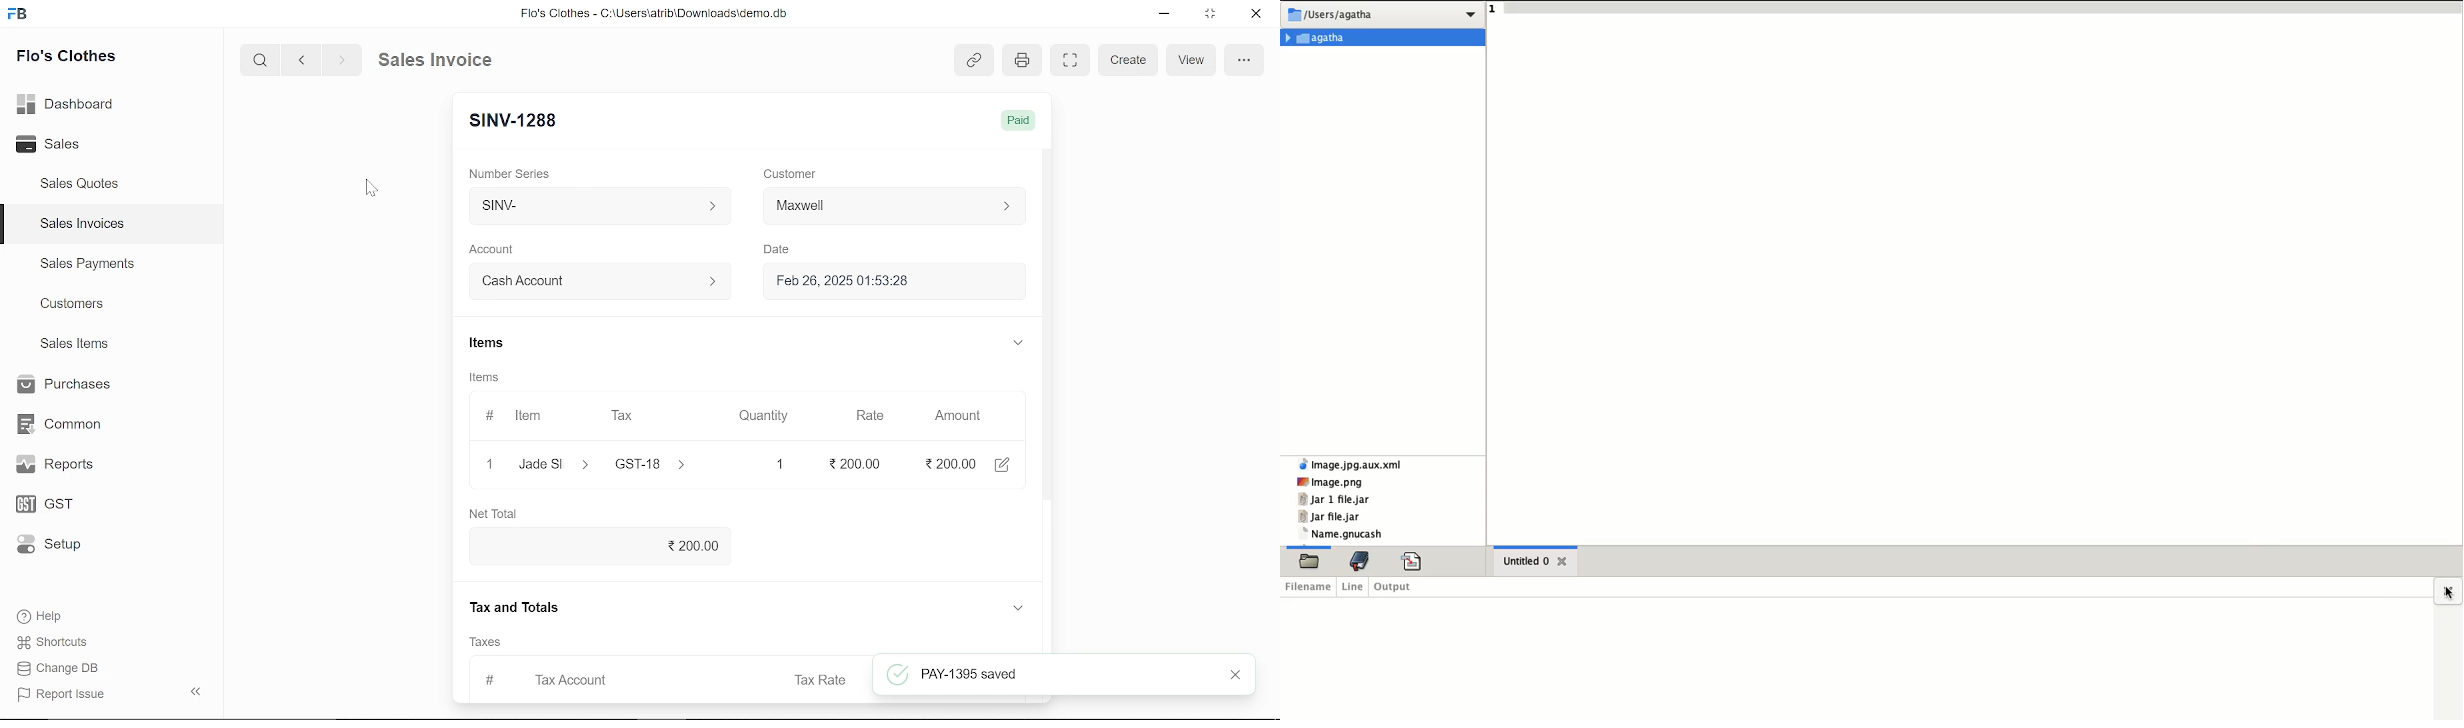 The height and width of the screenshot is (728, 2464). What do you see at coordinates (759, 417) in the screenshot?
I see `Quantity` at bounding box center [759, 417].